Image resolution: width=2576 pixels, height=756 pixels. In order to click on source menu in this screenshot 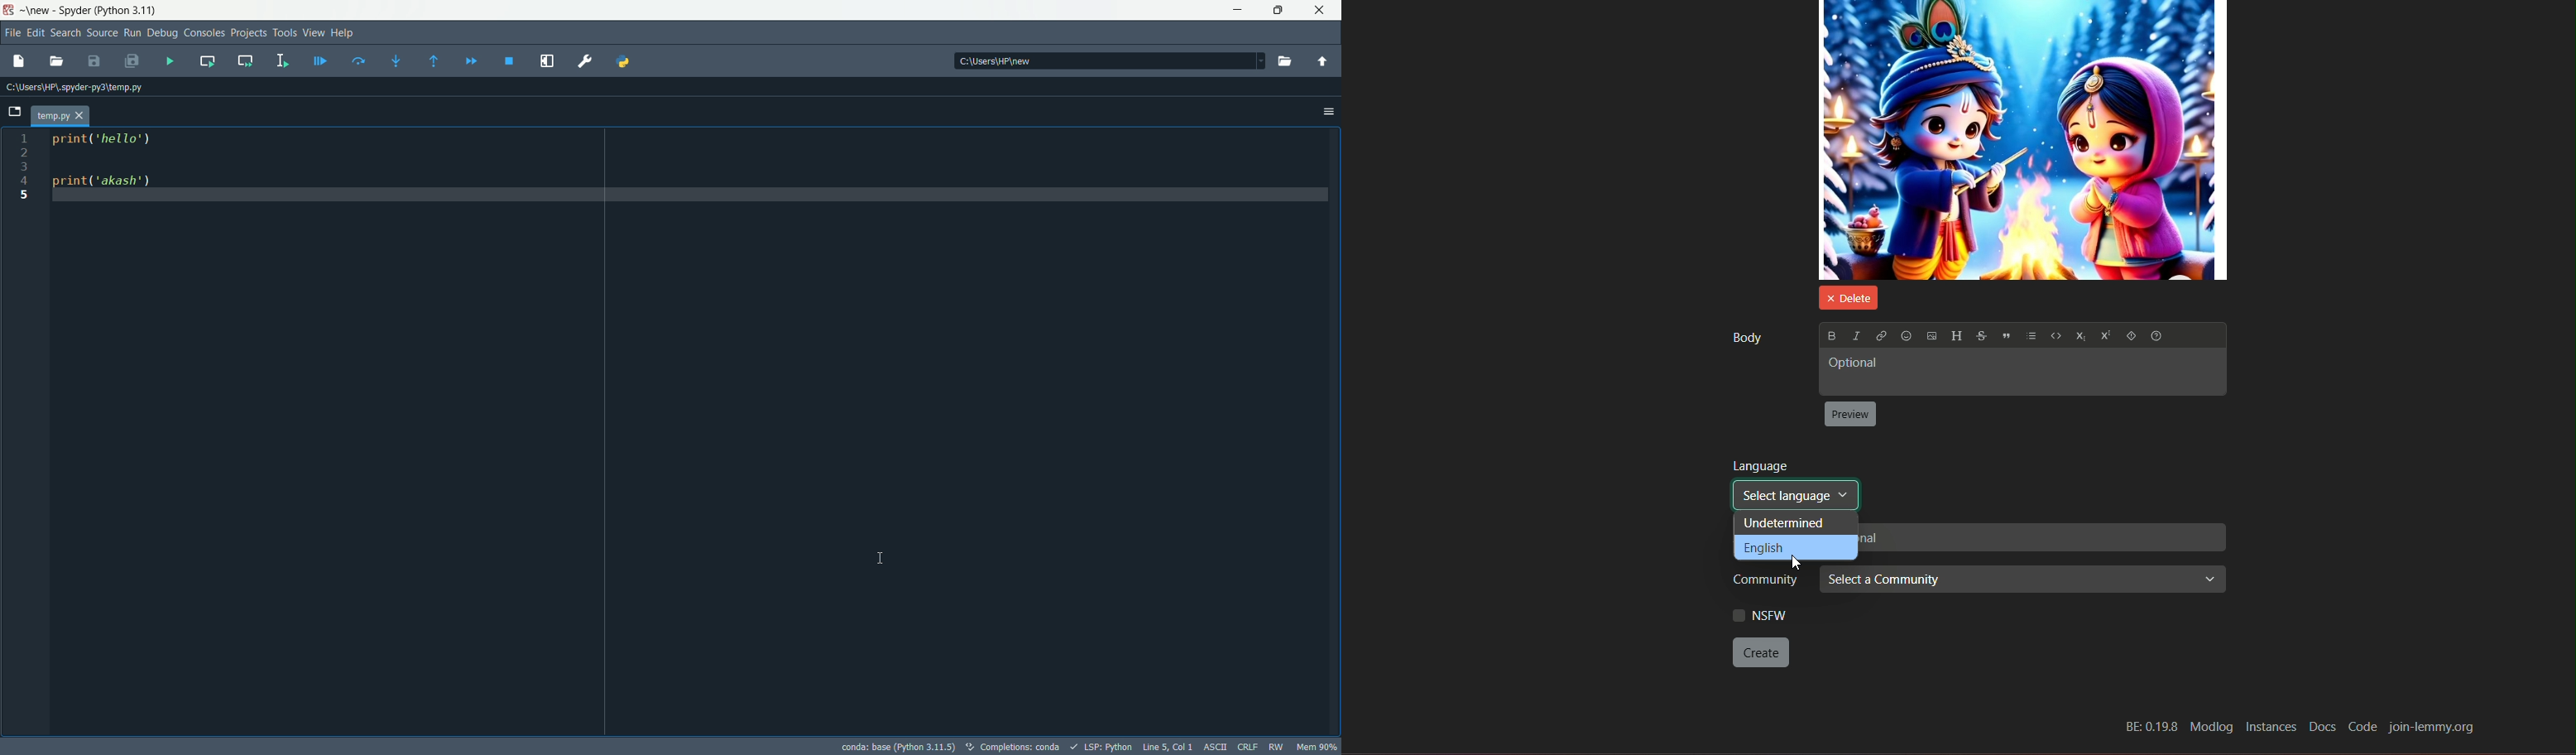, I will do `click(102, 34)`.